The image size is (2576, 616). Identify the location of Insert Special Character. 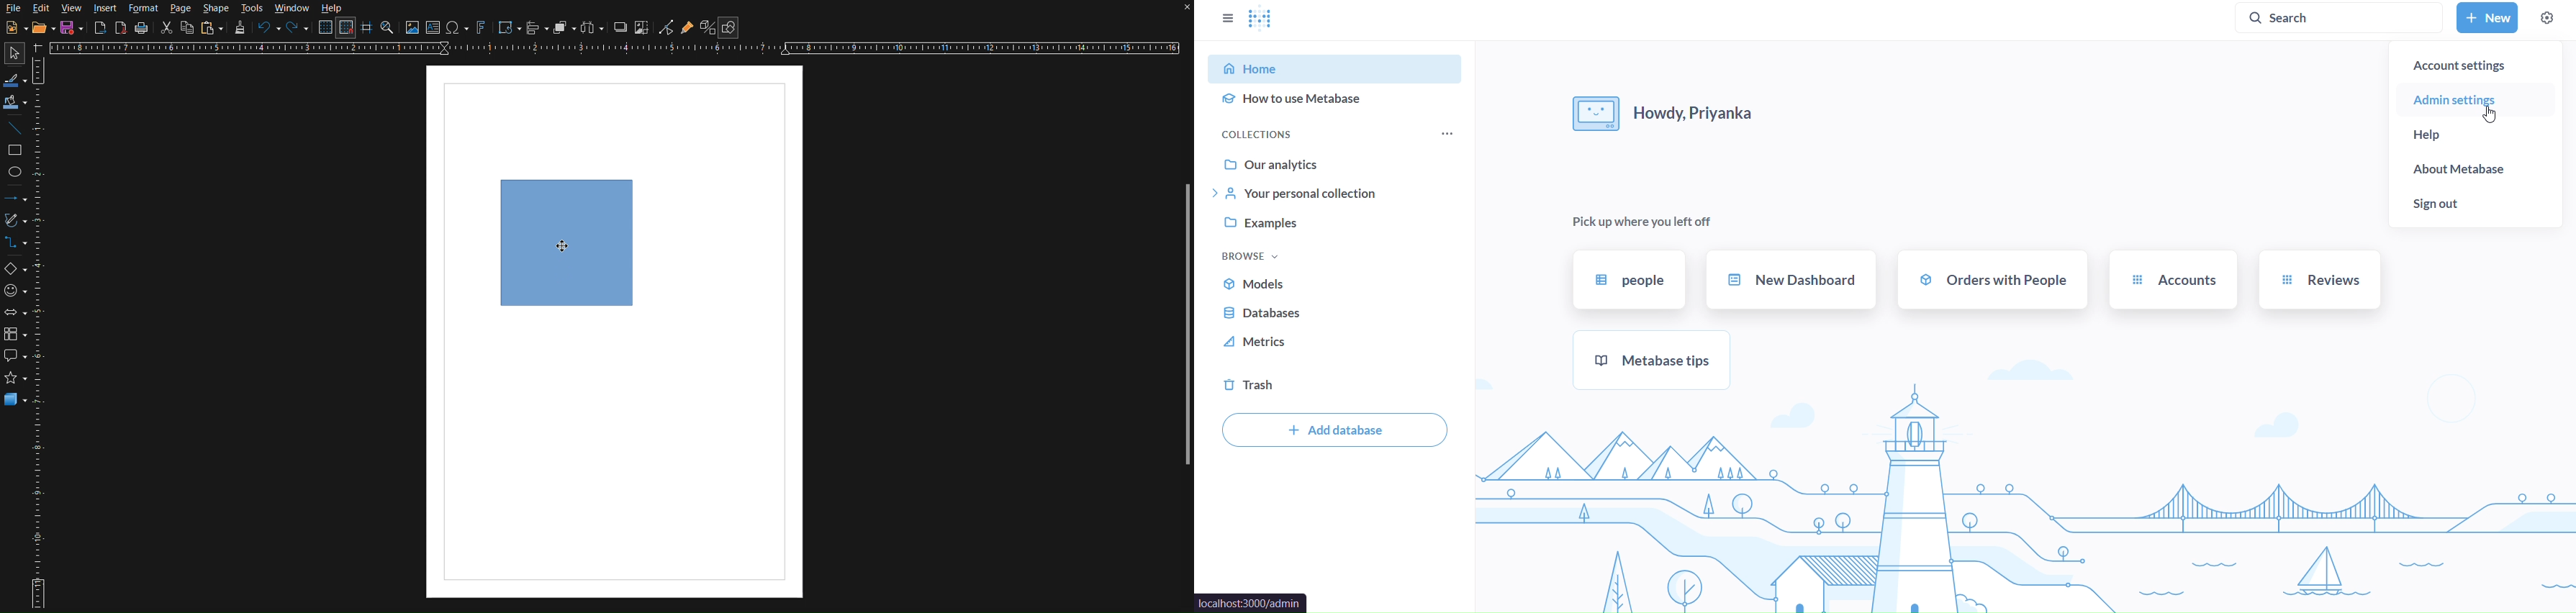
(460, 27).